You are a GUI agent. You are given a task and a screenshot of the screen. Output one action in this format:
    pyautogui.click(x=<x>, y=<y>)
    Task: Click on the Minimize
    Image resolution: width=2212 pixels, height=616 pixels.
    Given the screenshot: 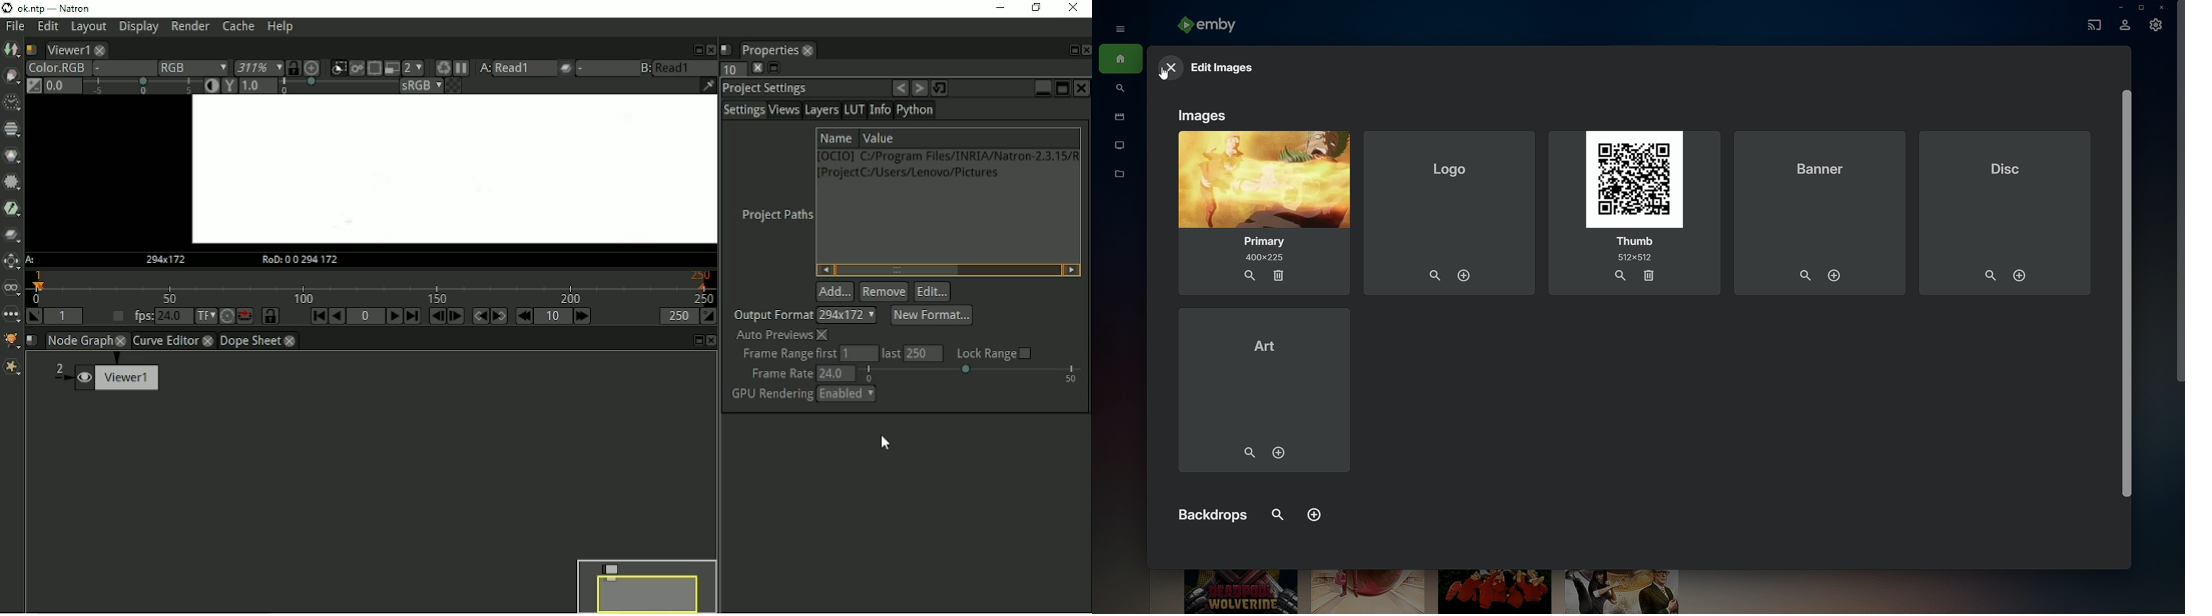 What is the action you would take?
    pyautogui.click(x=1039, y=88)
    